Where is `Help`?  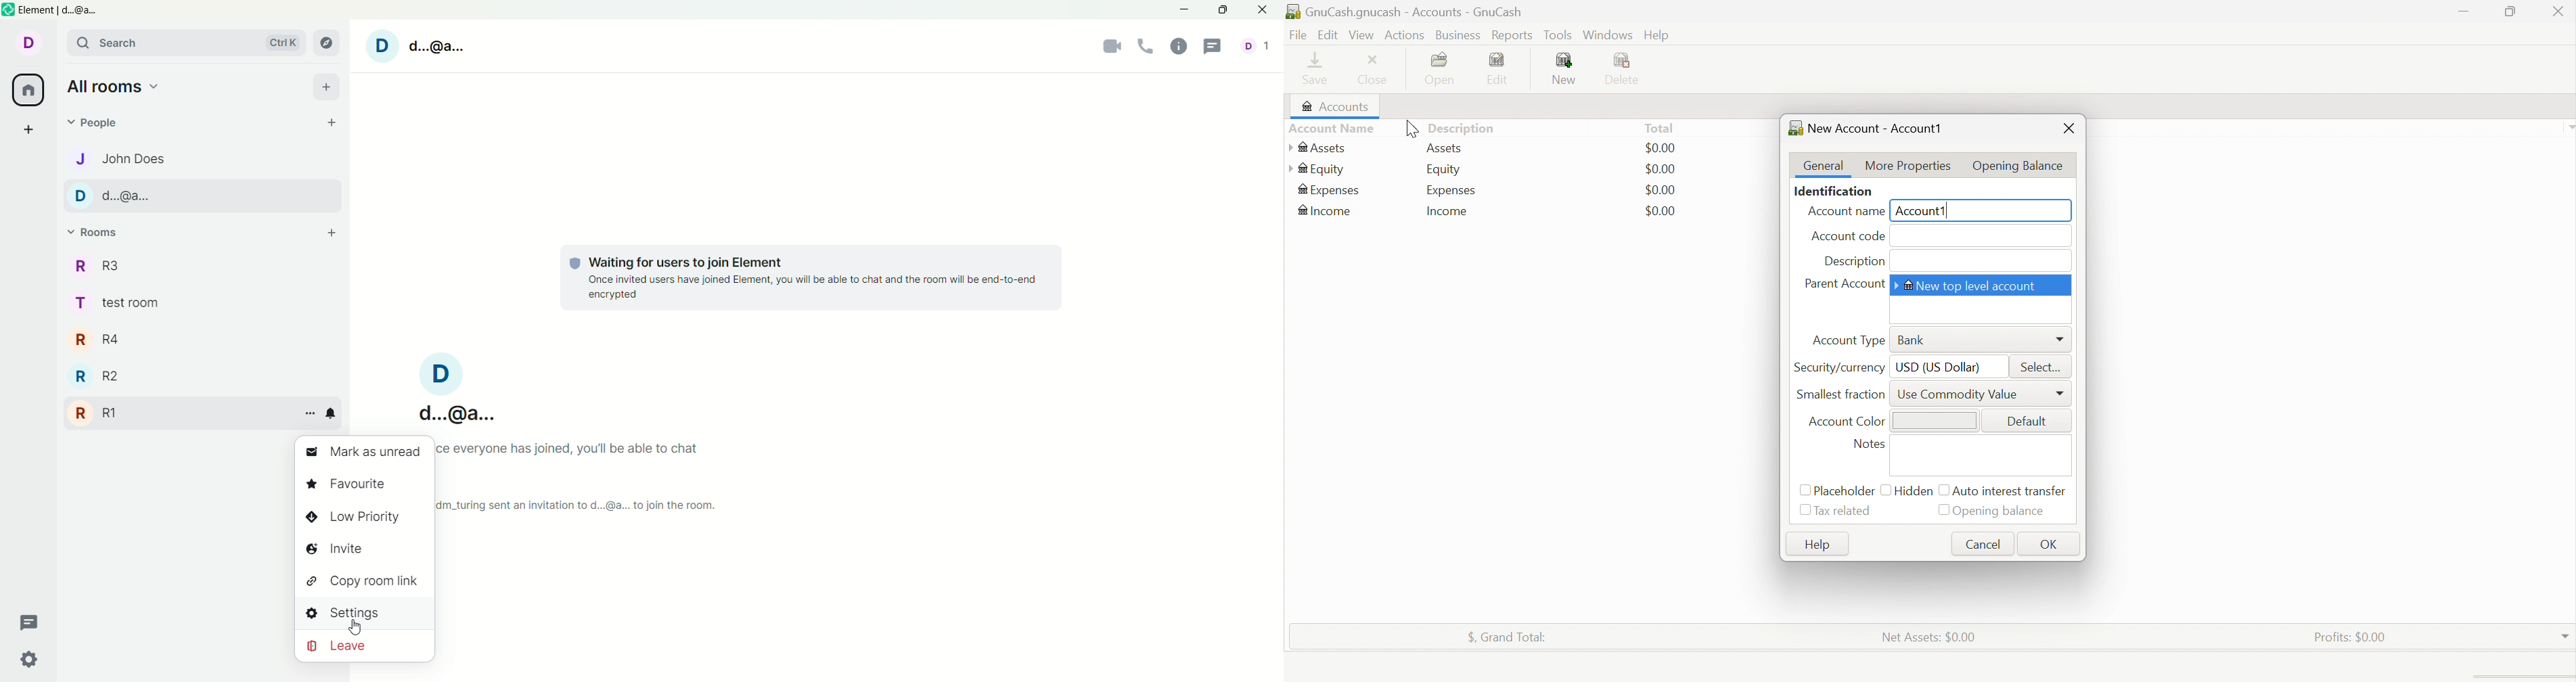
Help is located at coordinates (1815, 545).